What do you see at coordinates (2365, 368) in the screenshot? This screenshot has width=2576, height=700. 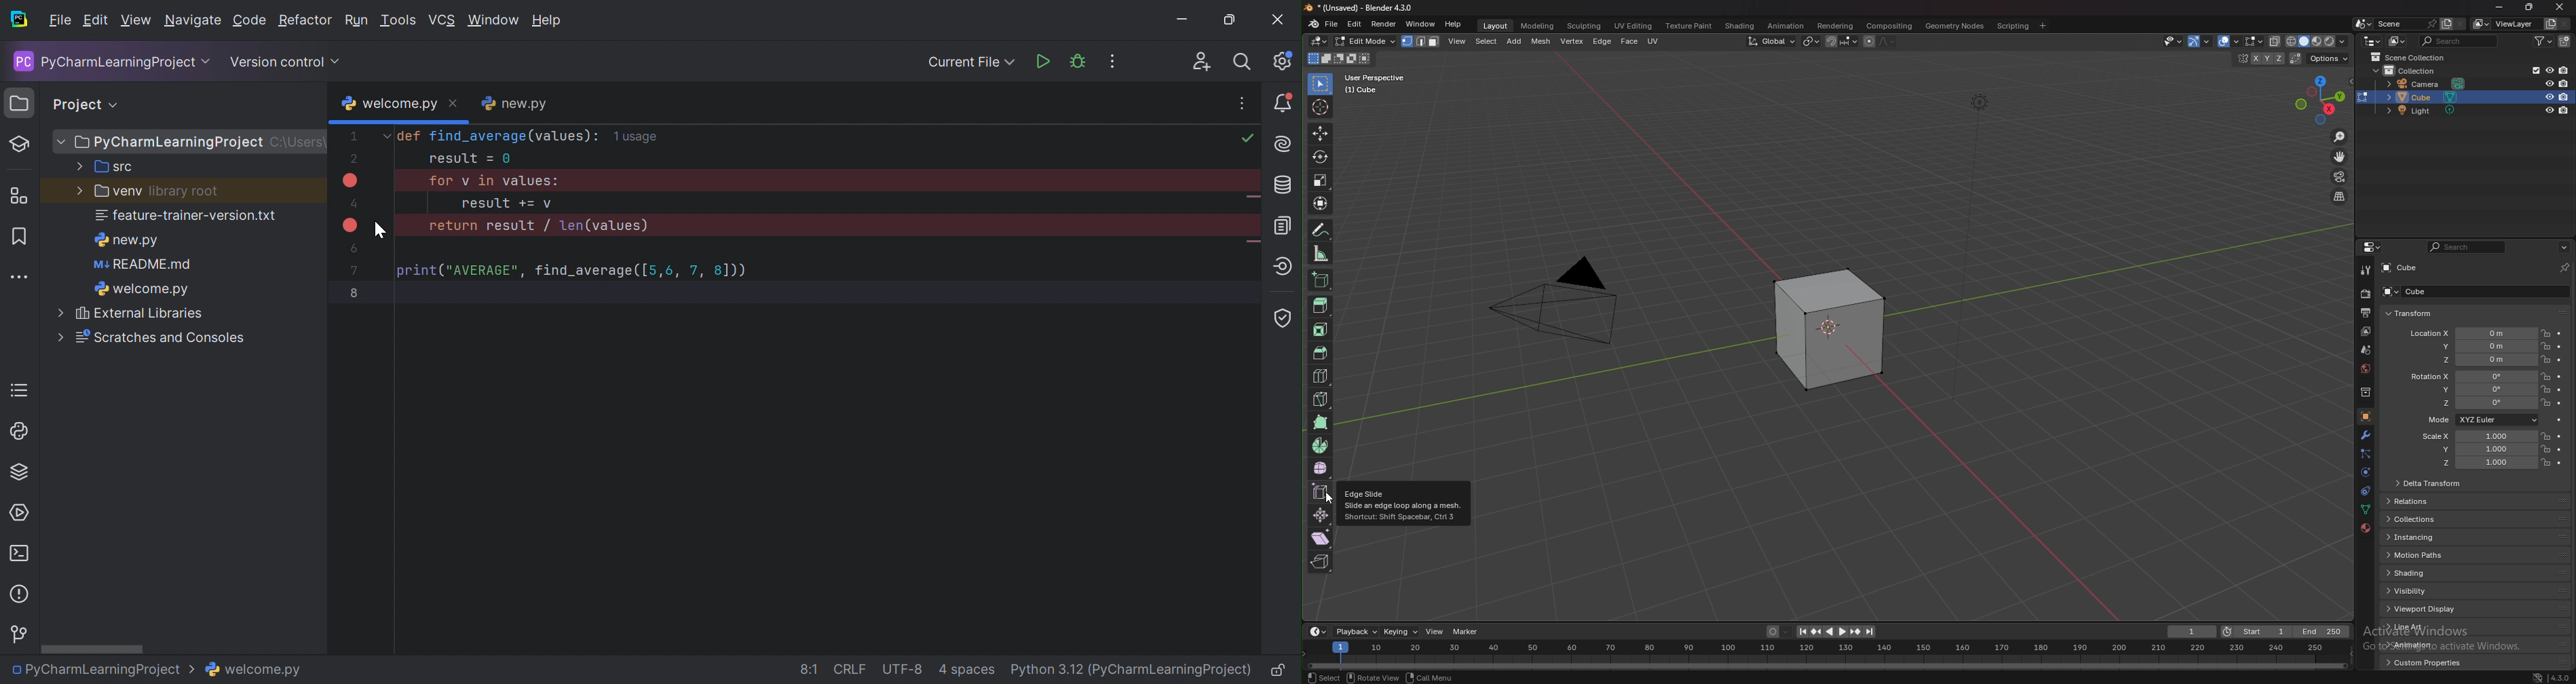 I see `world` at bounding box center [2365, 368].